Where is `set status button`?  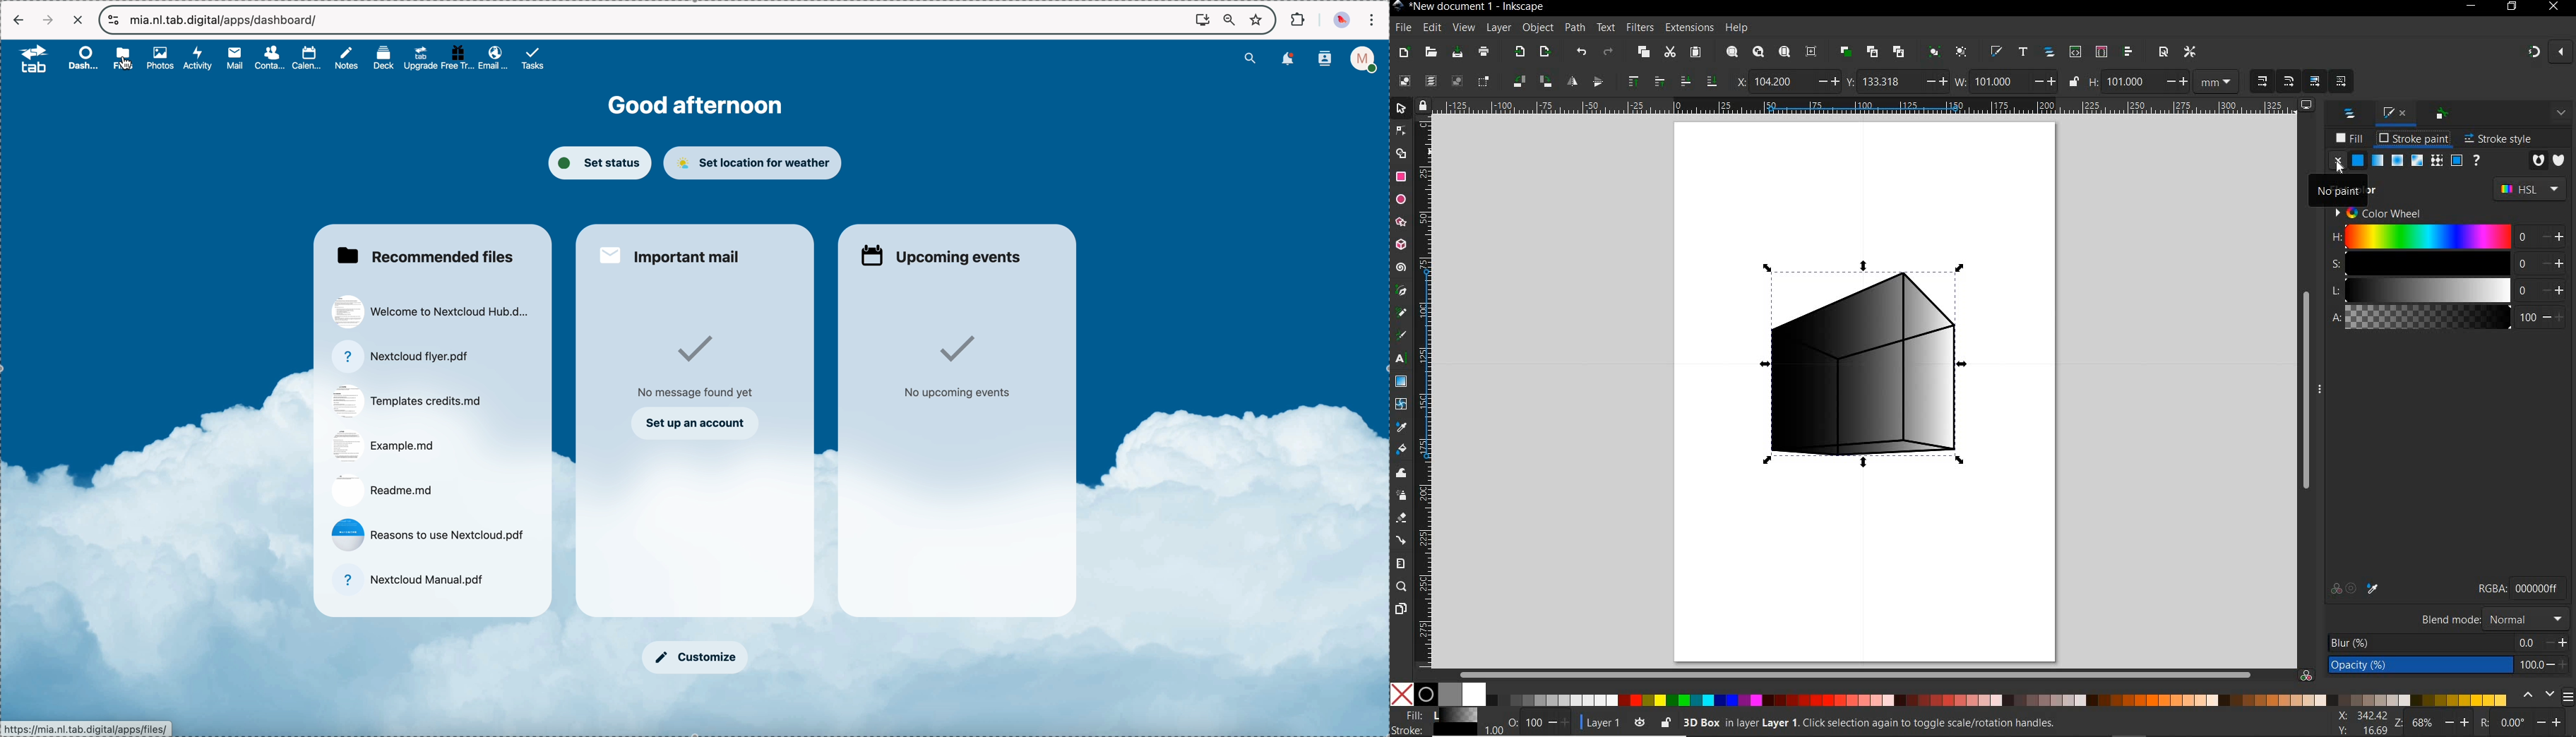
set status button is located at coordinates (599, 162).